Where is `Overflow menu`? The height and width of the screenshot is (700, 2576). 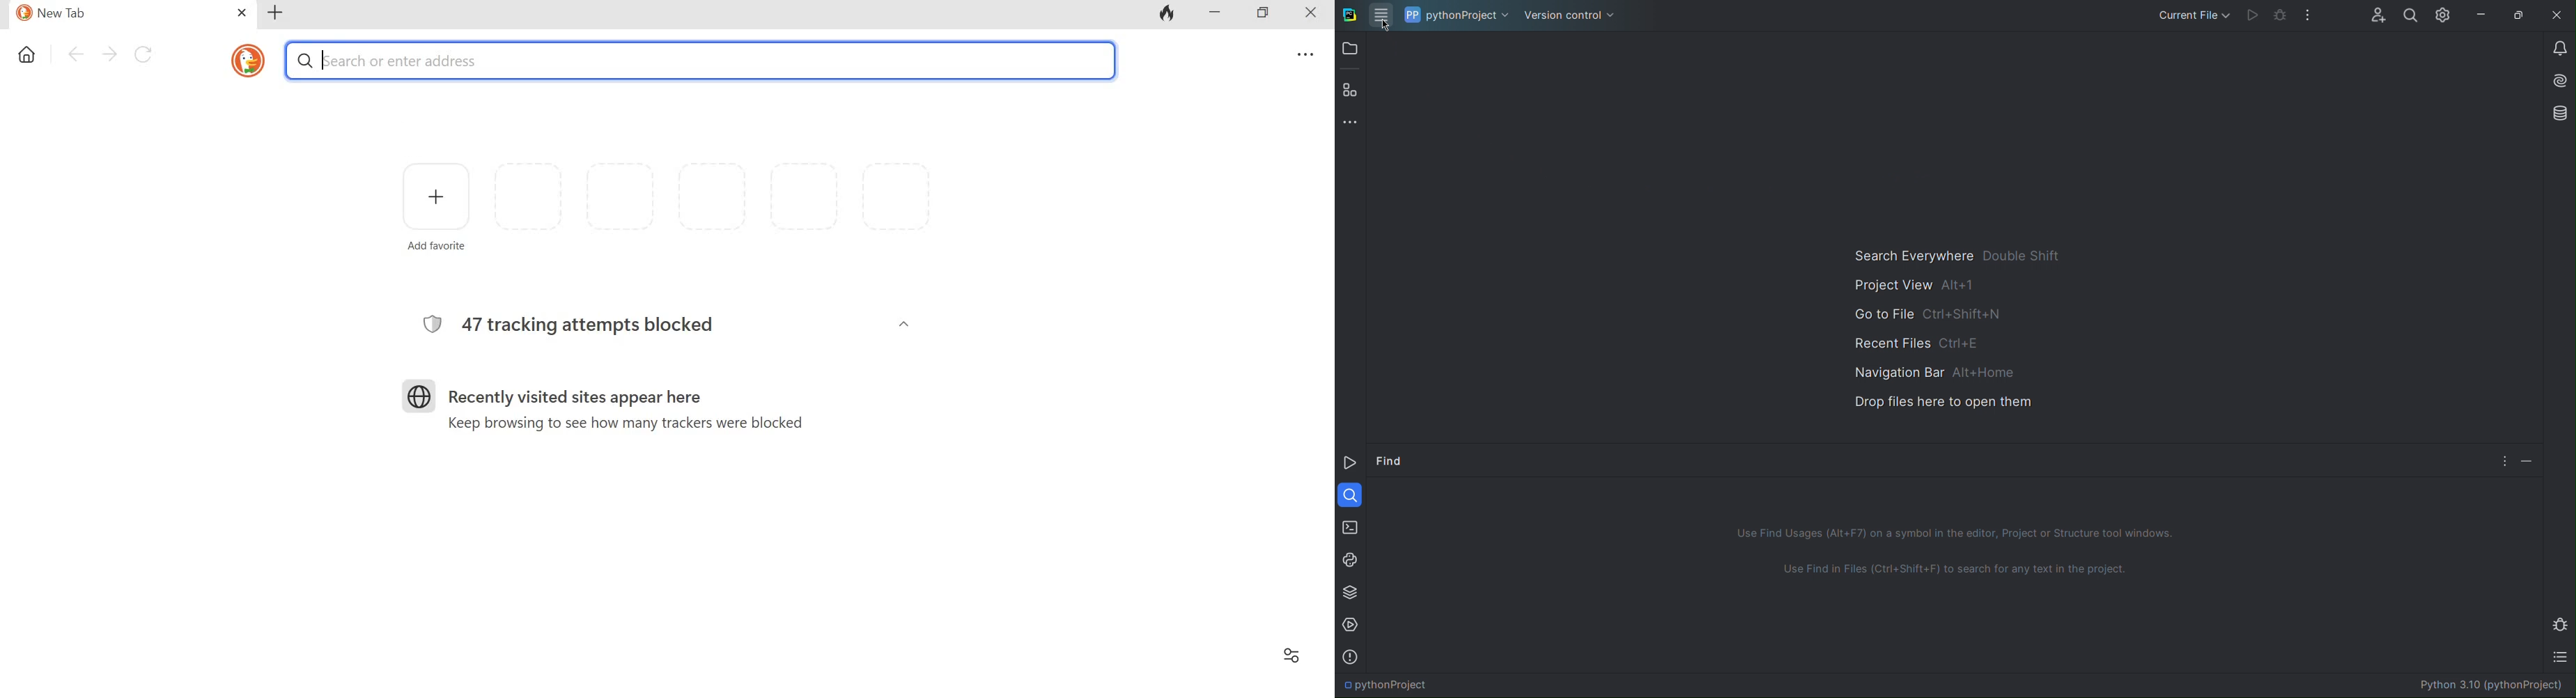 Overflow menu is located at coordinates (1303, 54).